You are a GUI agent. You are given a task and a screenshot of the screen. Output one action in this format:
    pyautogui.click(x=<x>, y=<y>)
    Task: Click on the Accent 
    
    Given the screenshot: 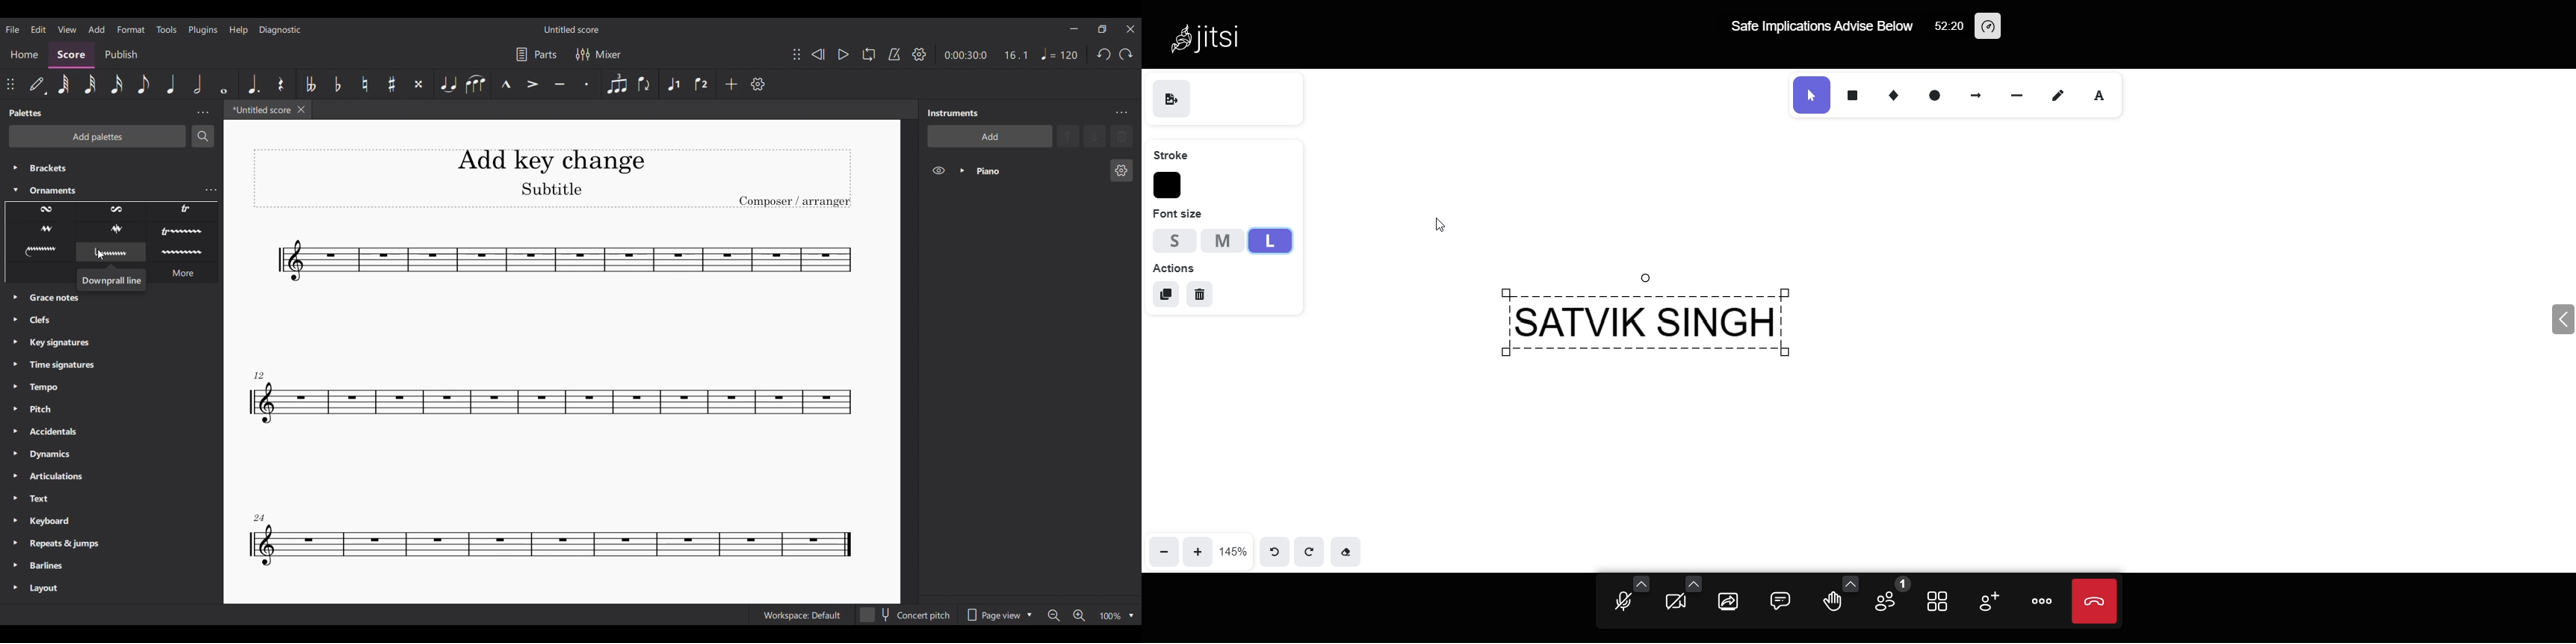 What is the action you would take?
    pyautogui.click(x=532, y=84)
    